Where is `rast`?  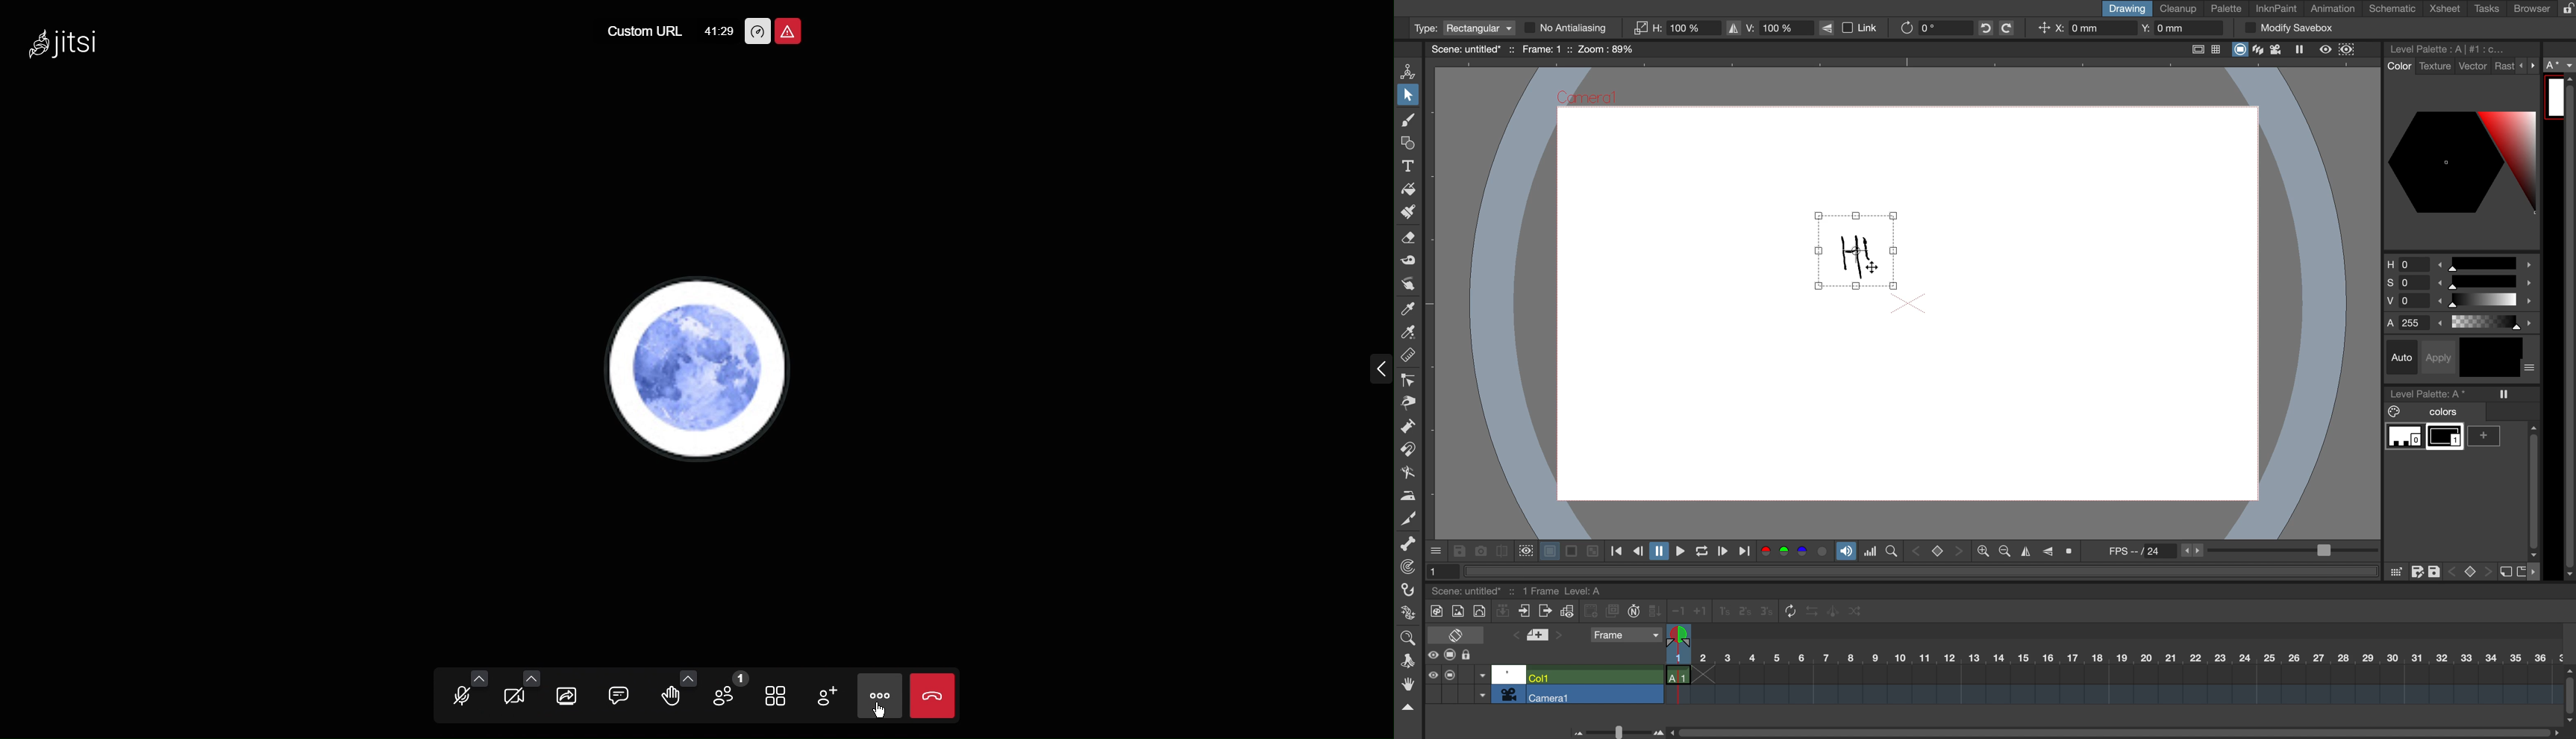 rast is located at coordinates (2504, 67).